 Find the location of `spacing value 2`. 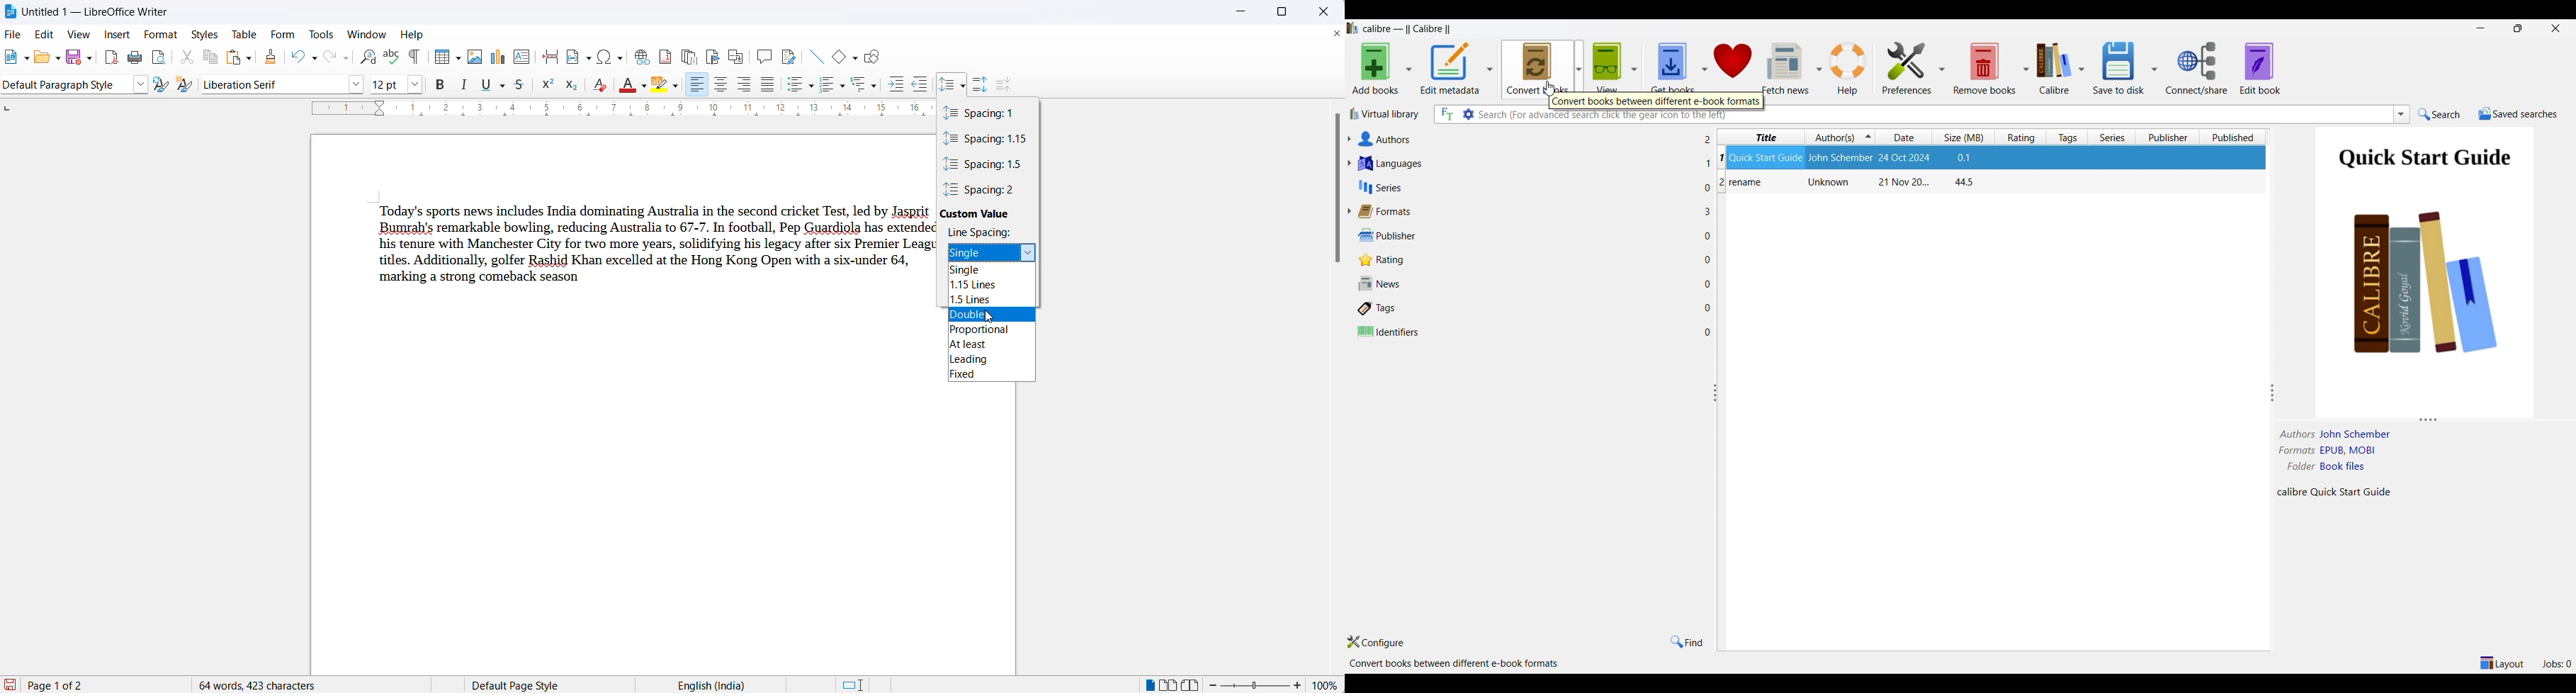

spacing value 2 is located at coordinates (988, 189).